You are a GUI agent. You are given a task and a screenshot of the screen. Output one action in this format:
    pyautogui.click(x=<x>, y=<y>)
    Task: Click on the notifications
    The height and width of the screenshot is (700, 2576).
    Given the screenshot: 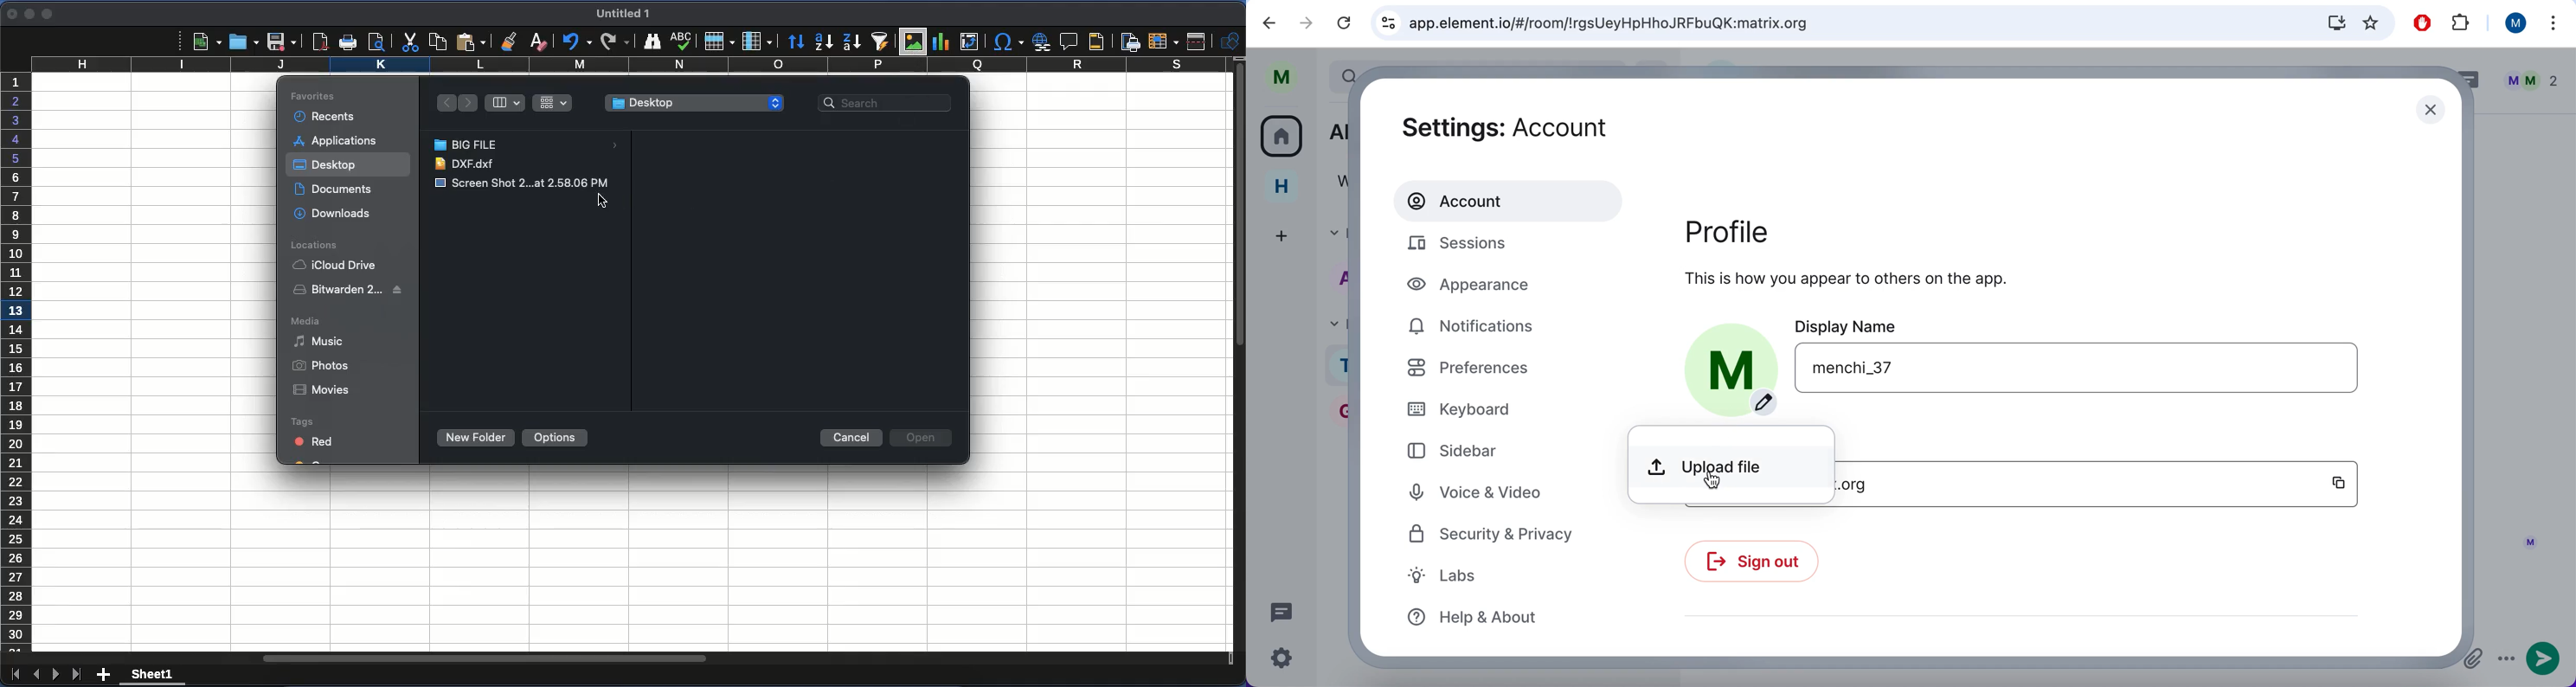 What is the action you would take?
    pyautogui.click(x=1492, y=328)
    